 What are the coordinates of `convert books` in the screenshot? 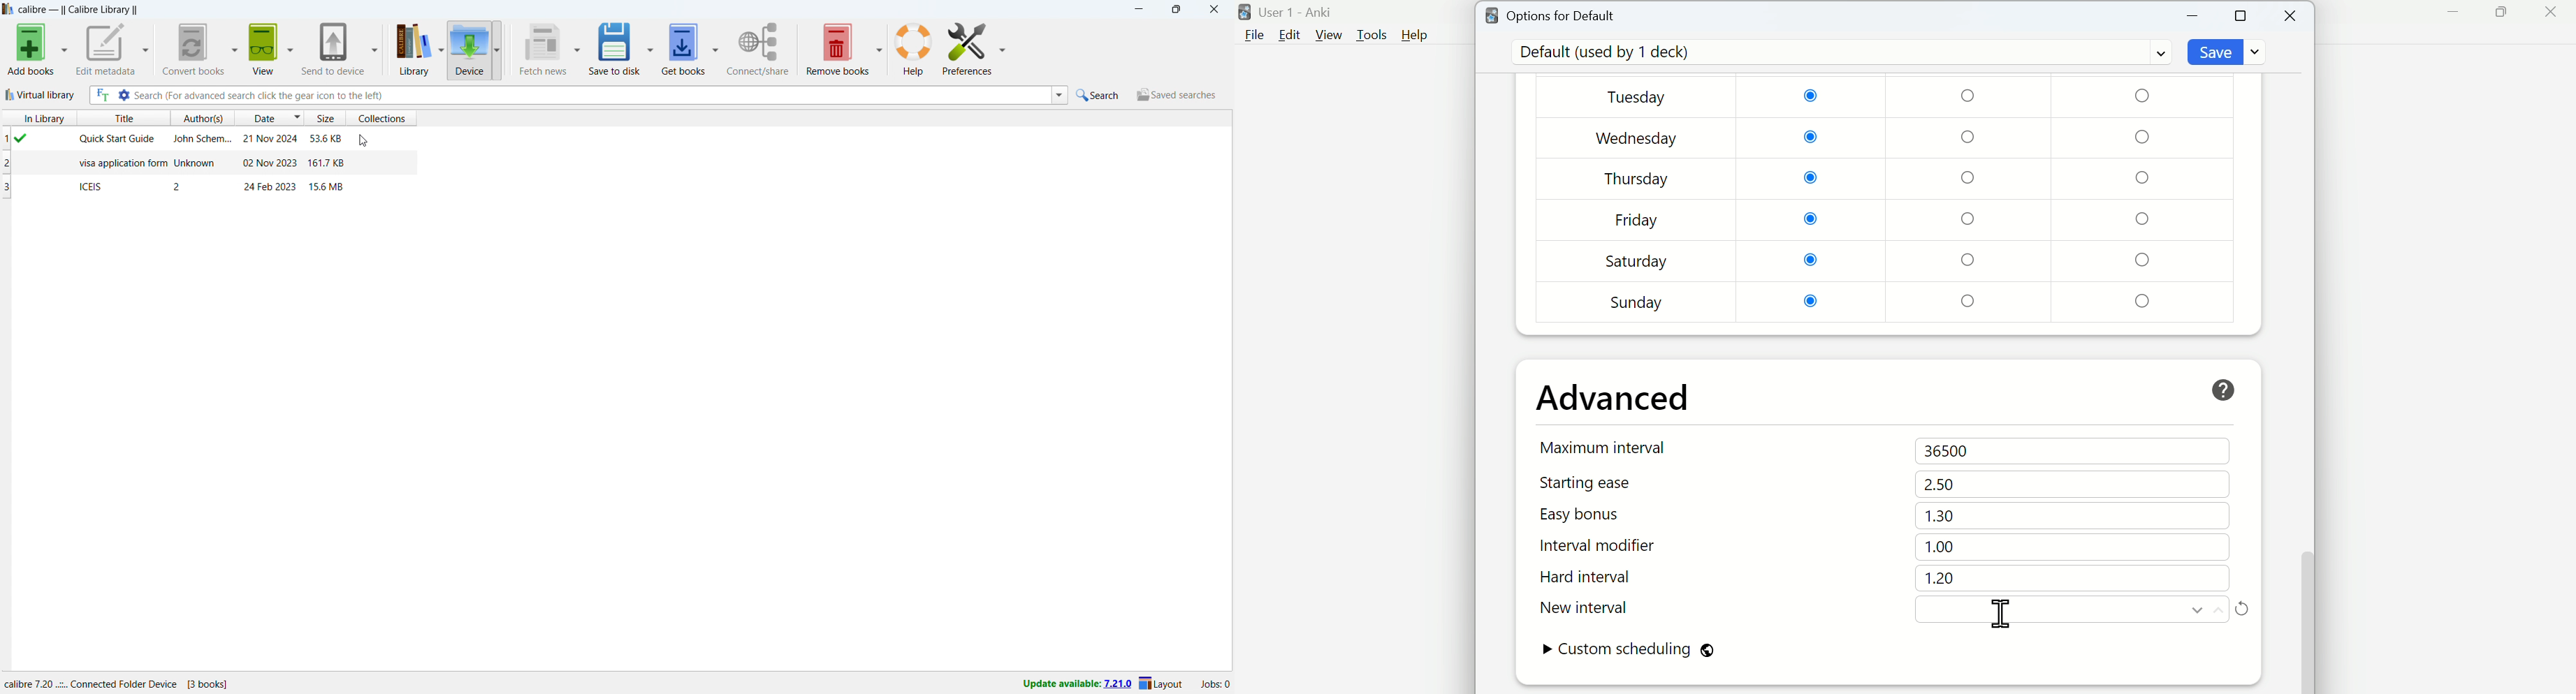 It's located at (191, 49).